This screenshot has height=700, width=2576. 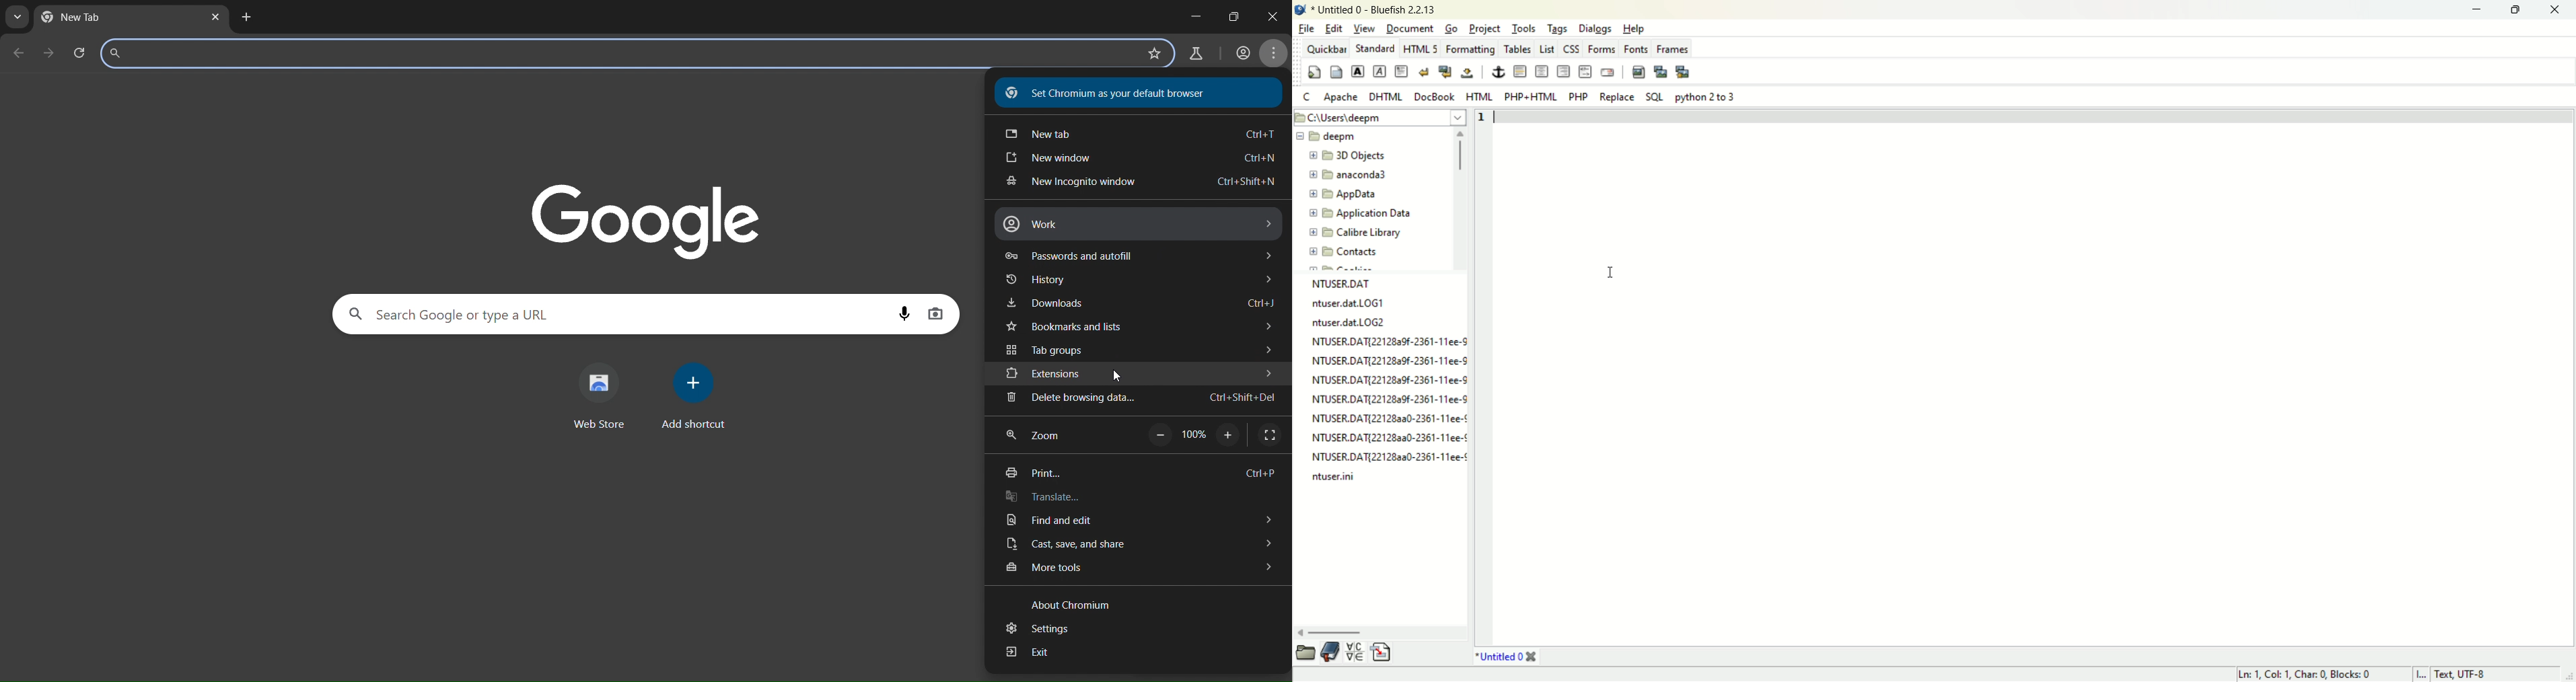 I want to click on 100%, so click(x=1193, y=436).